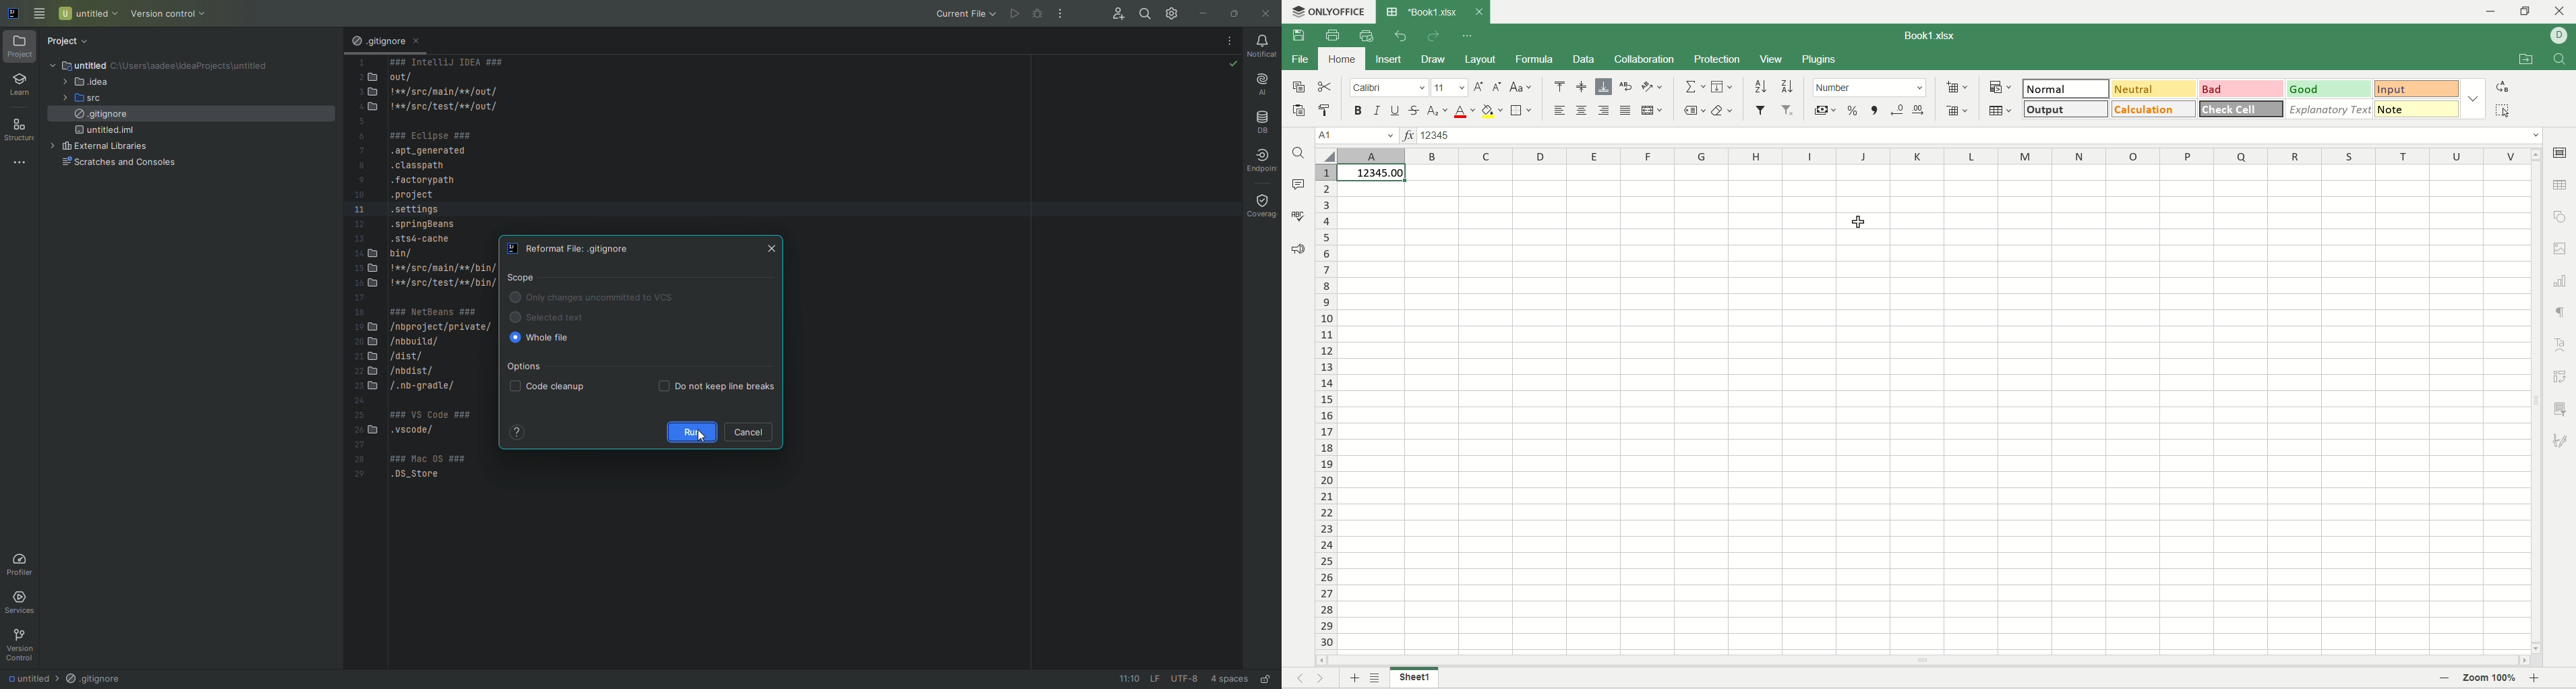  What do you see at coordinates (2155, 109) in the screenshot?
I see `calculation` at bounding box center [2155, 109].